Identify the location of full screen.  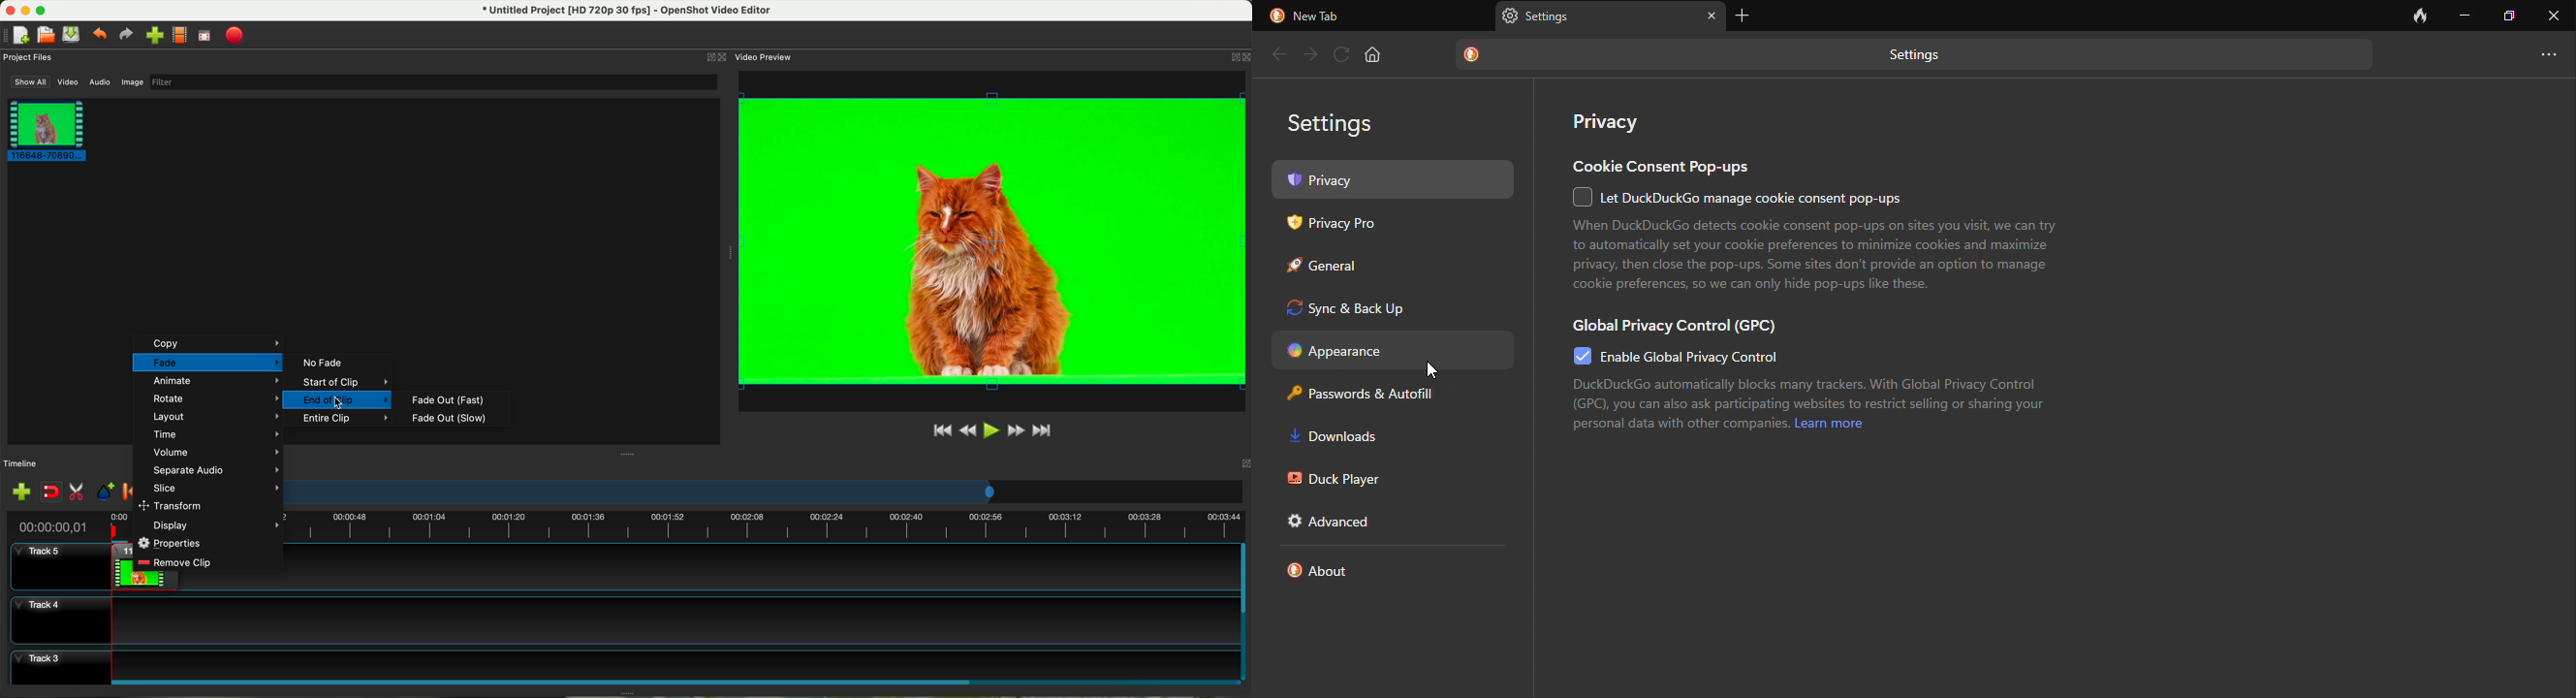
(204, 35).